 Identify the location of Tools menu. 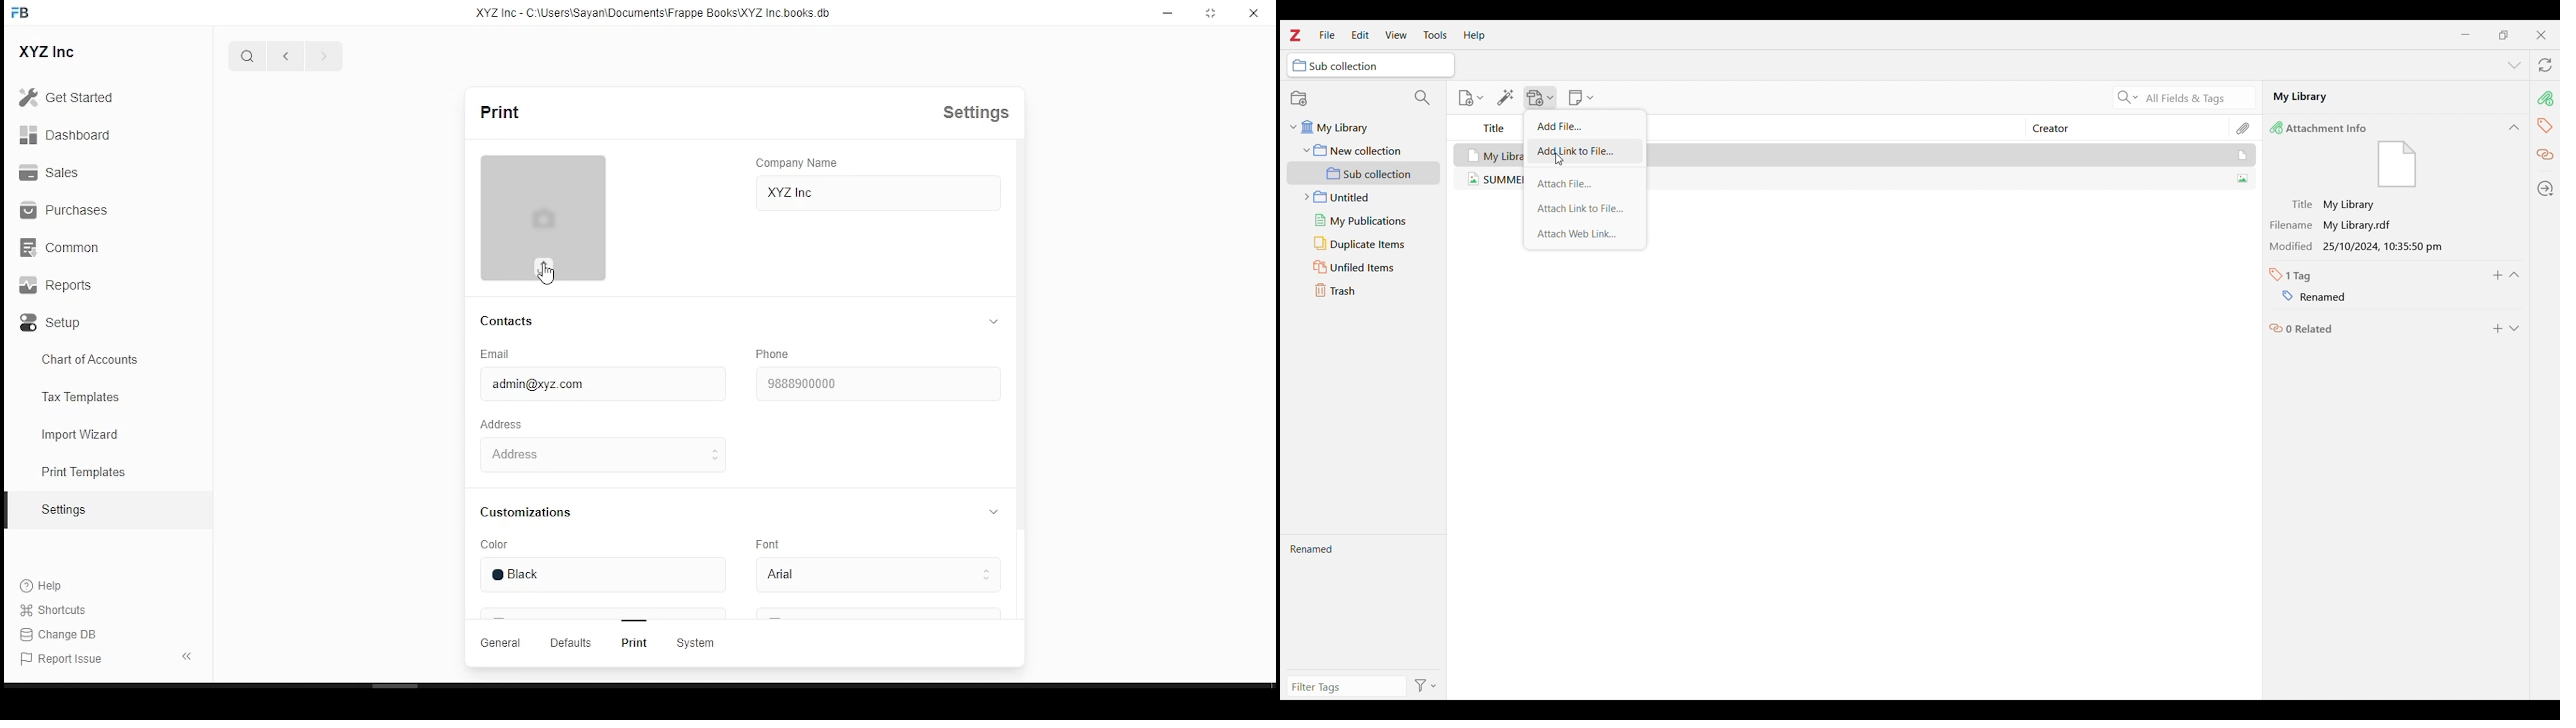
(1435, 35).